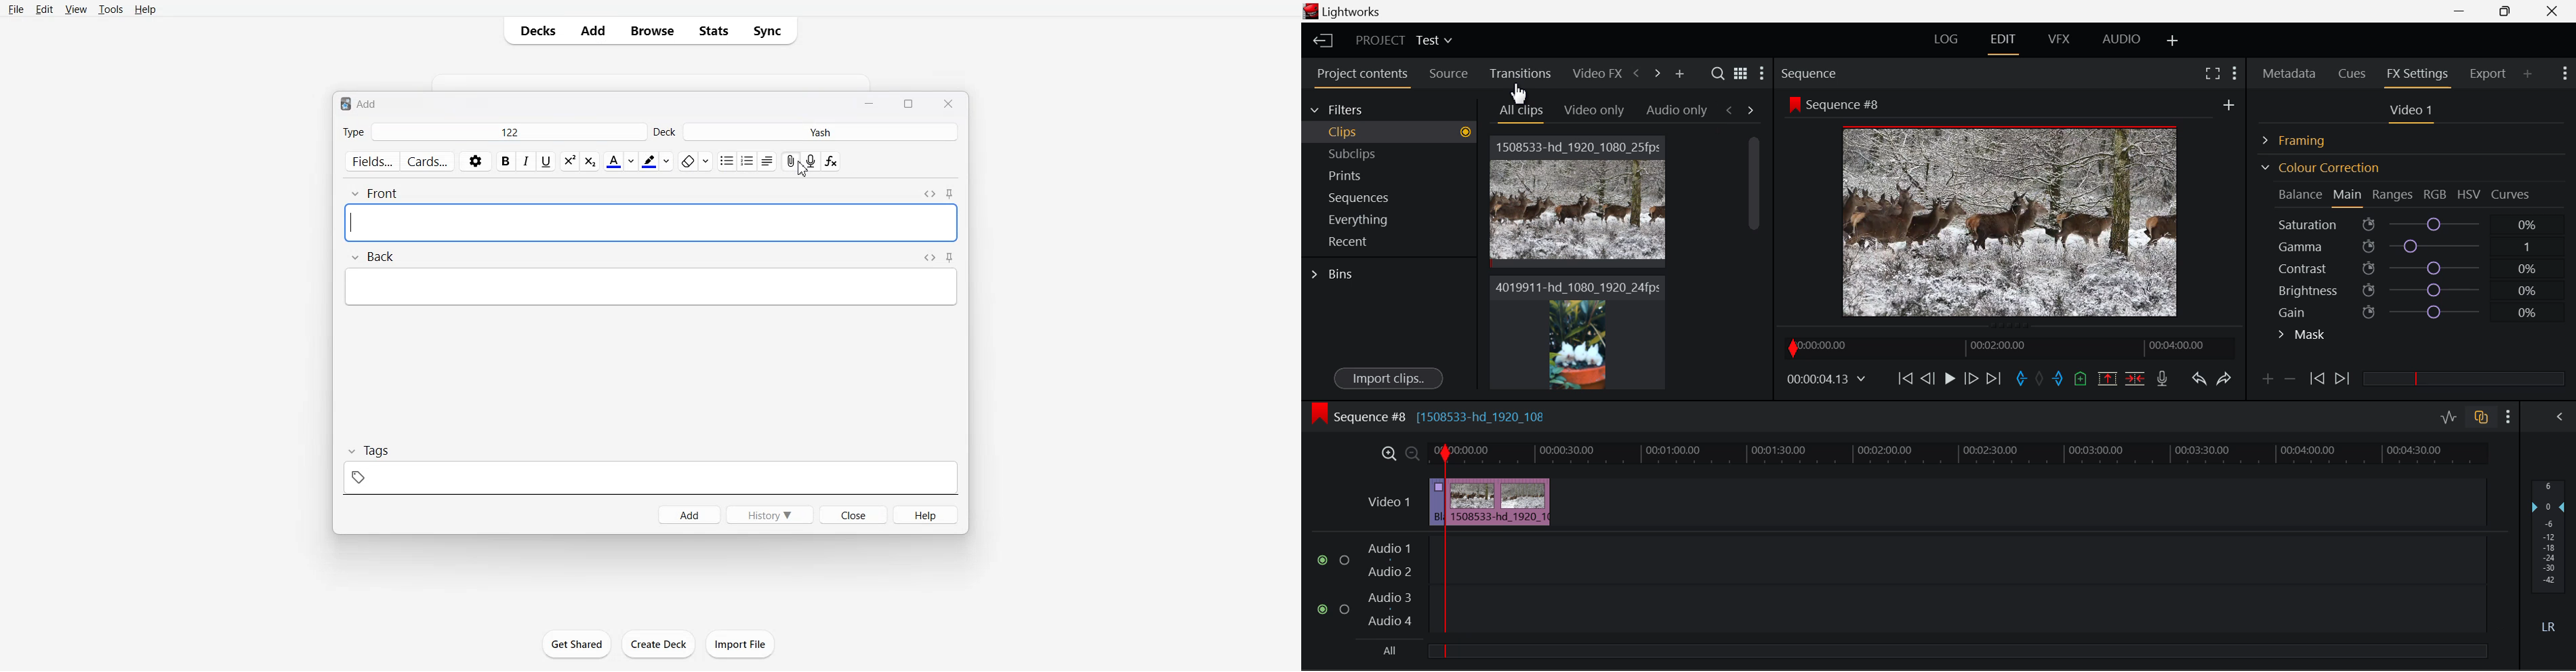 Image resolution: width=2576 pixels, height=672 pixels. What do you see at coordinates (748, 161) in the screenshot?
I see `ordered list` at bounding box center [748, 161].